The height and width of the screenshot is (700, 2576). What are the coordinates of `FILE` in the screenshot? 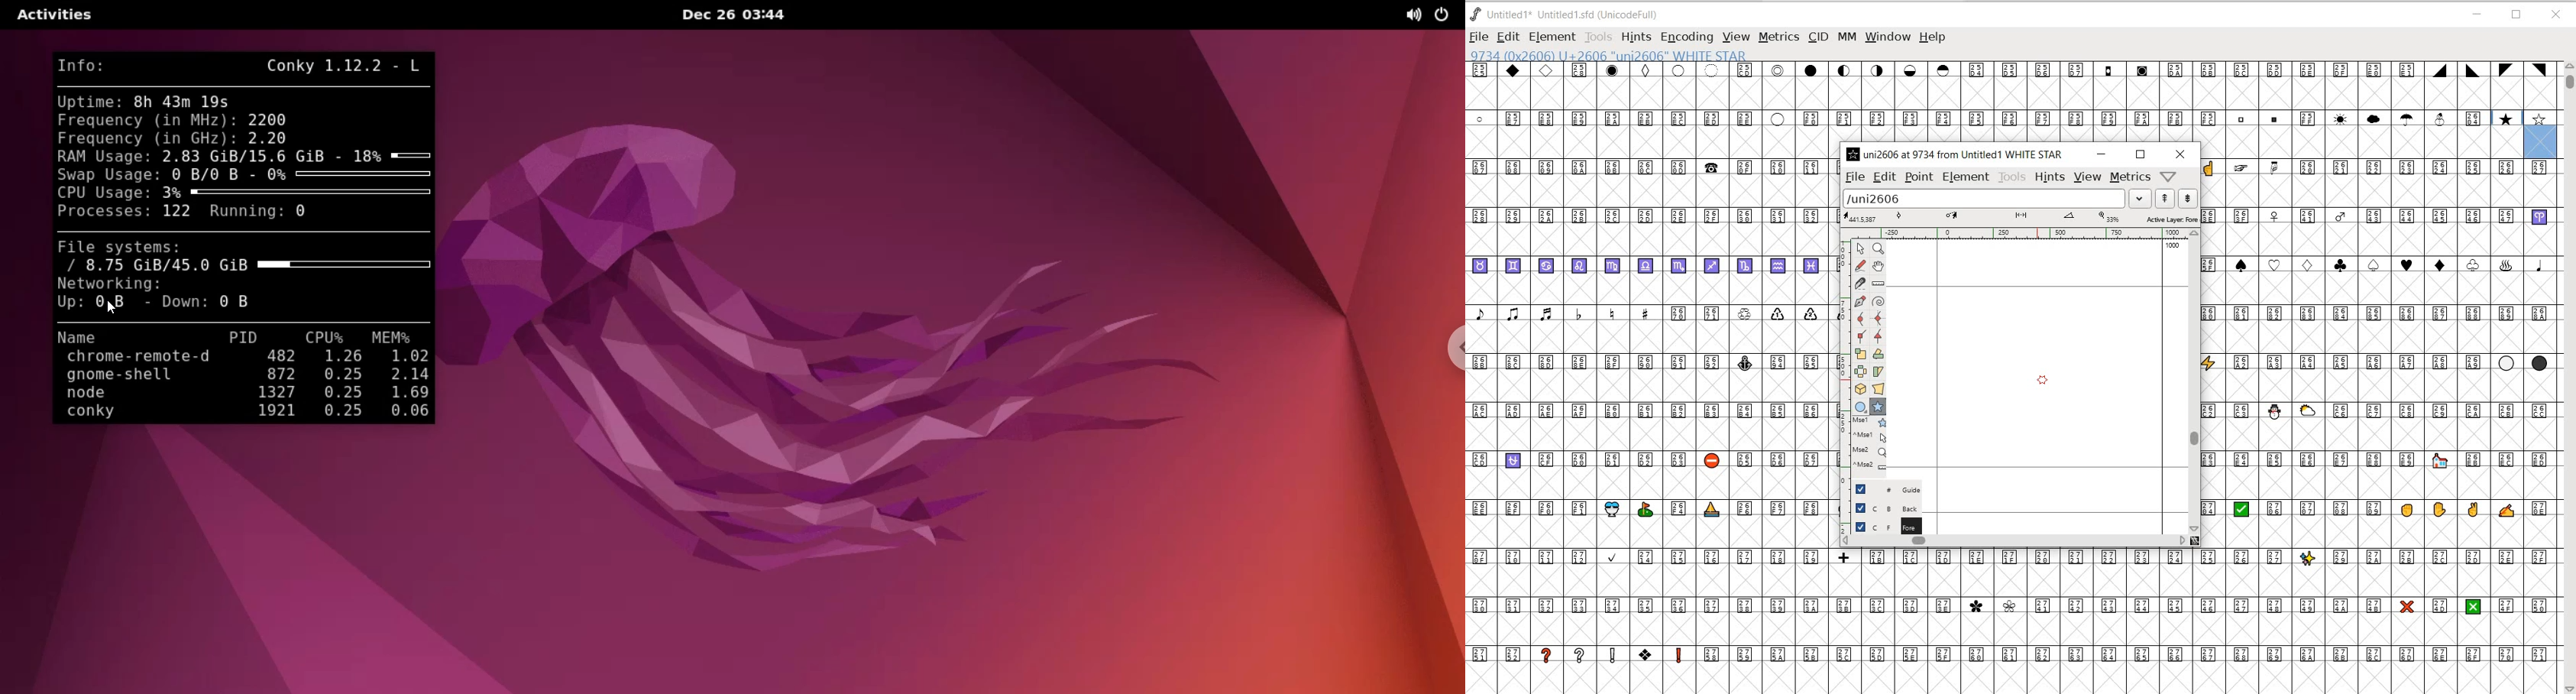 It's located at (1478, 38).